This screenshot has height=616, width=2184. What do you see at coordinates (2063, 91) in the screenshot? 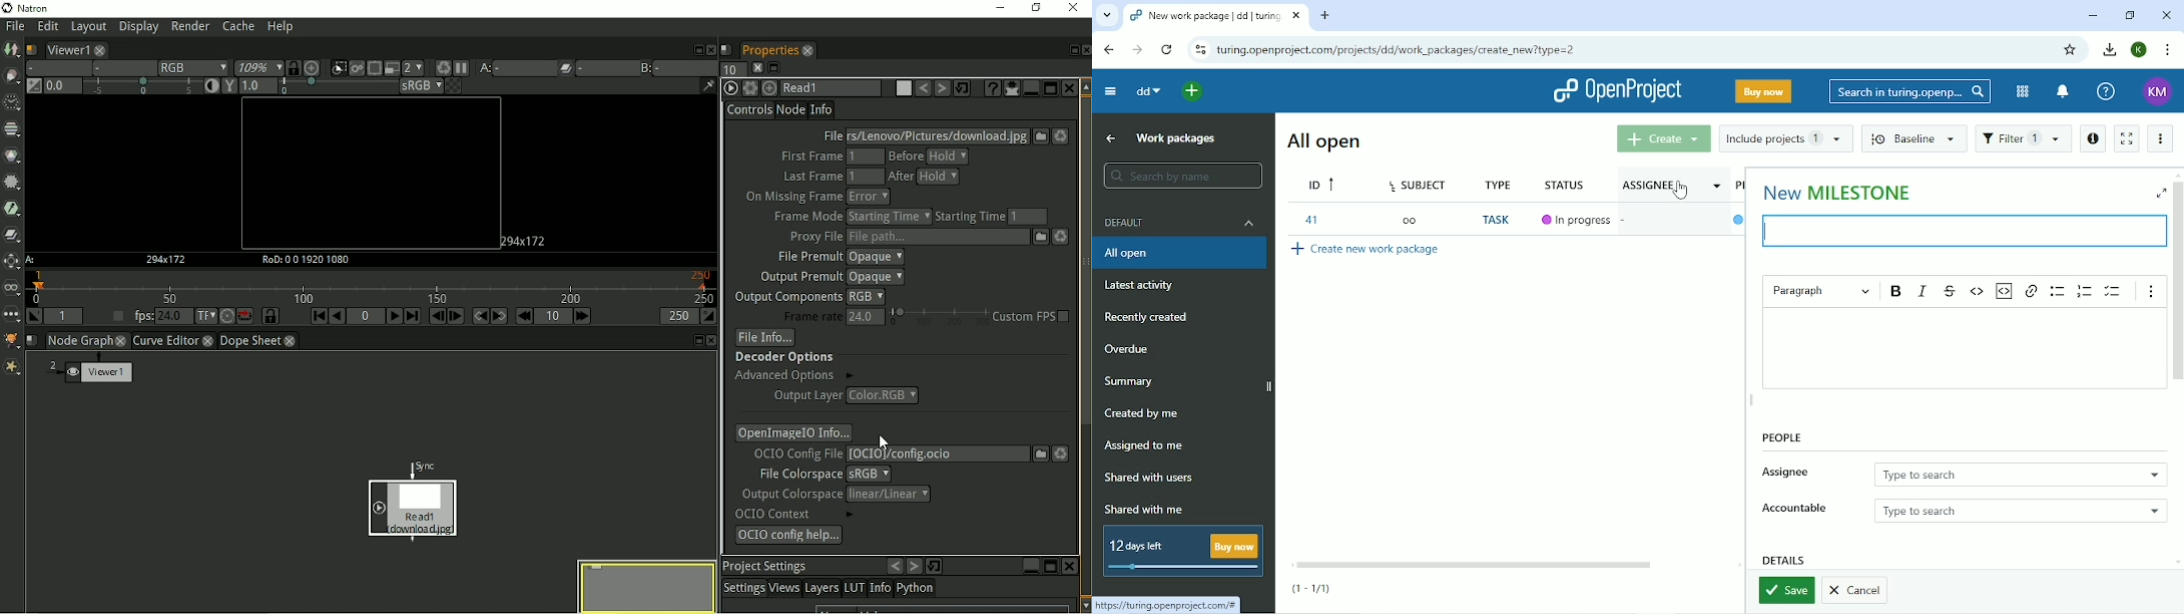
I see `To notification center` at bounding box center [2063, 91].